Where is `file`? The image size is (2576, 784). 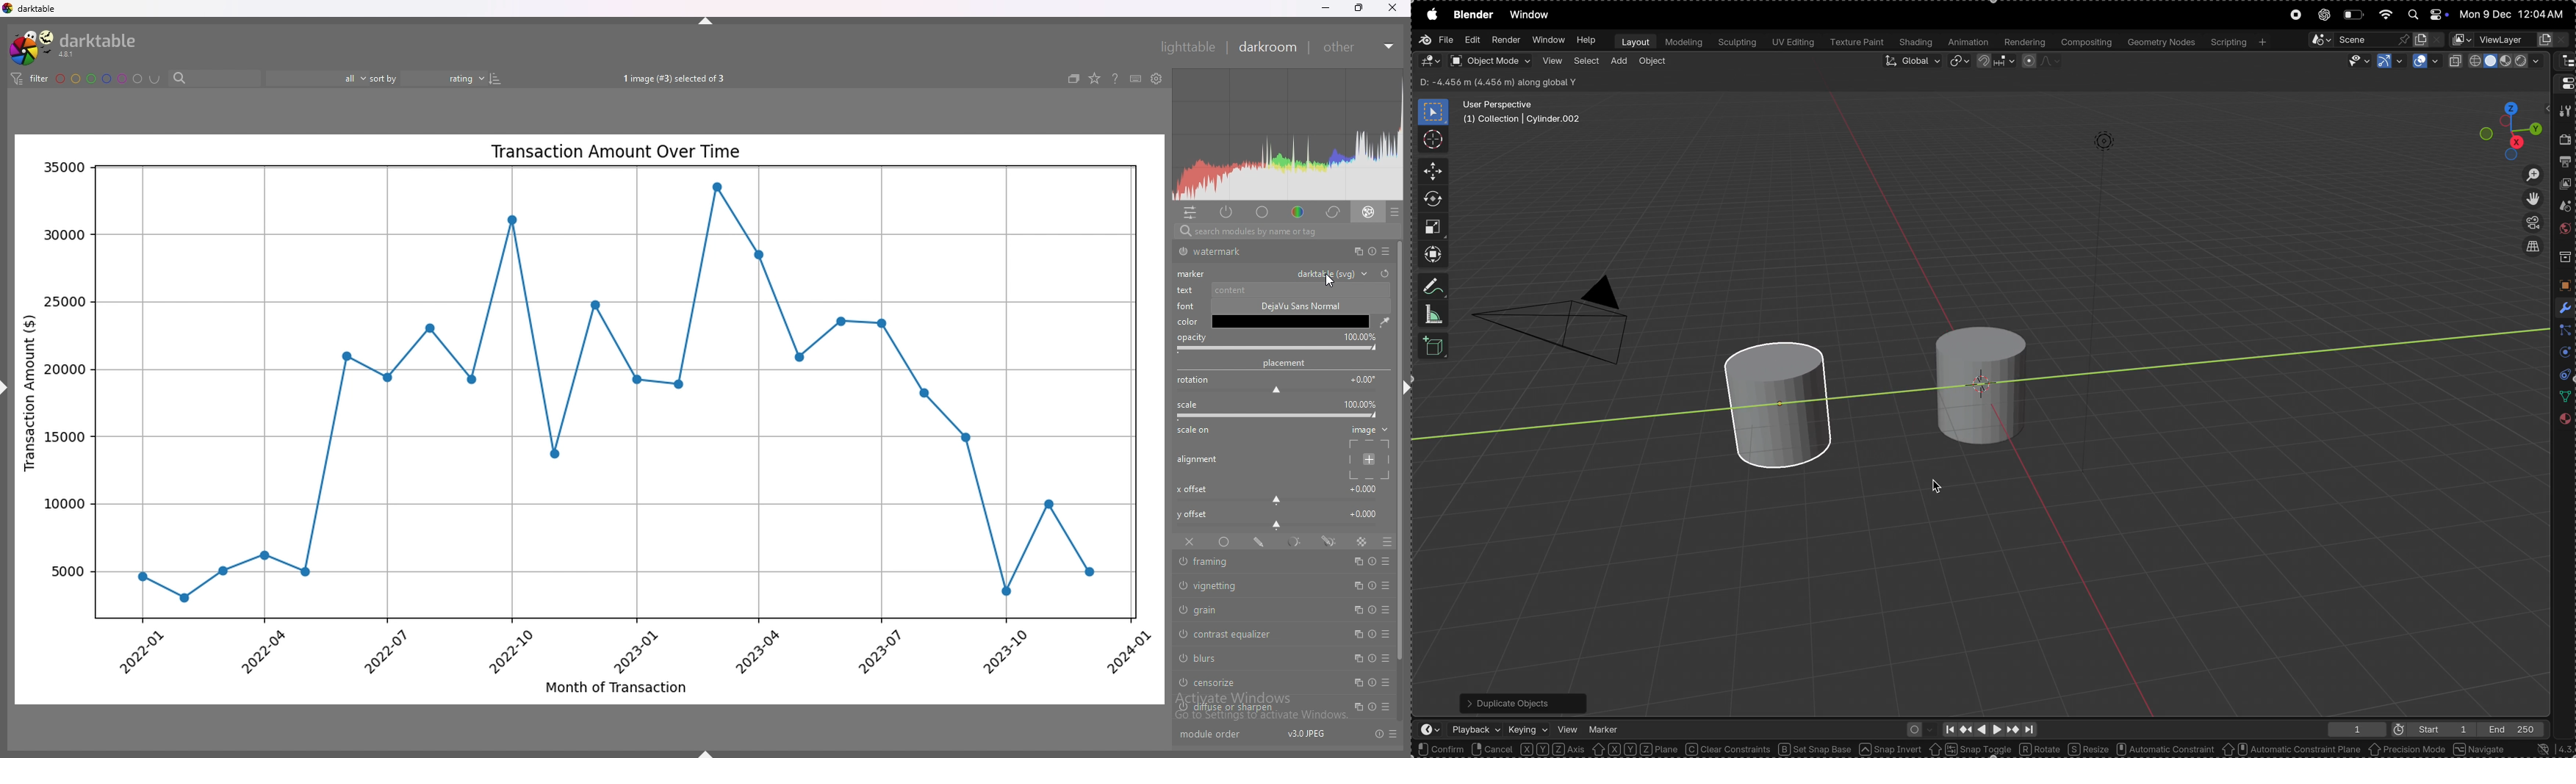
file is located at coordinates (1436, 40).